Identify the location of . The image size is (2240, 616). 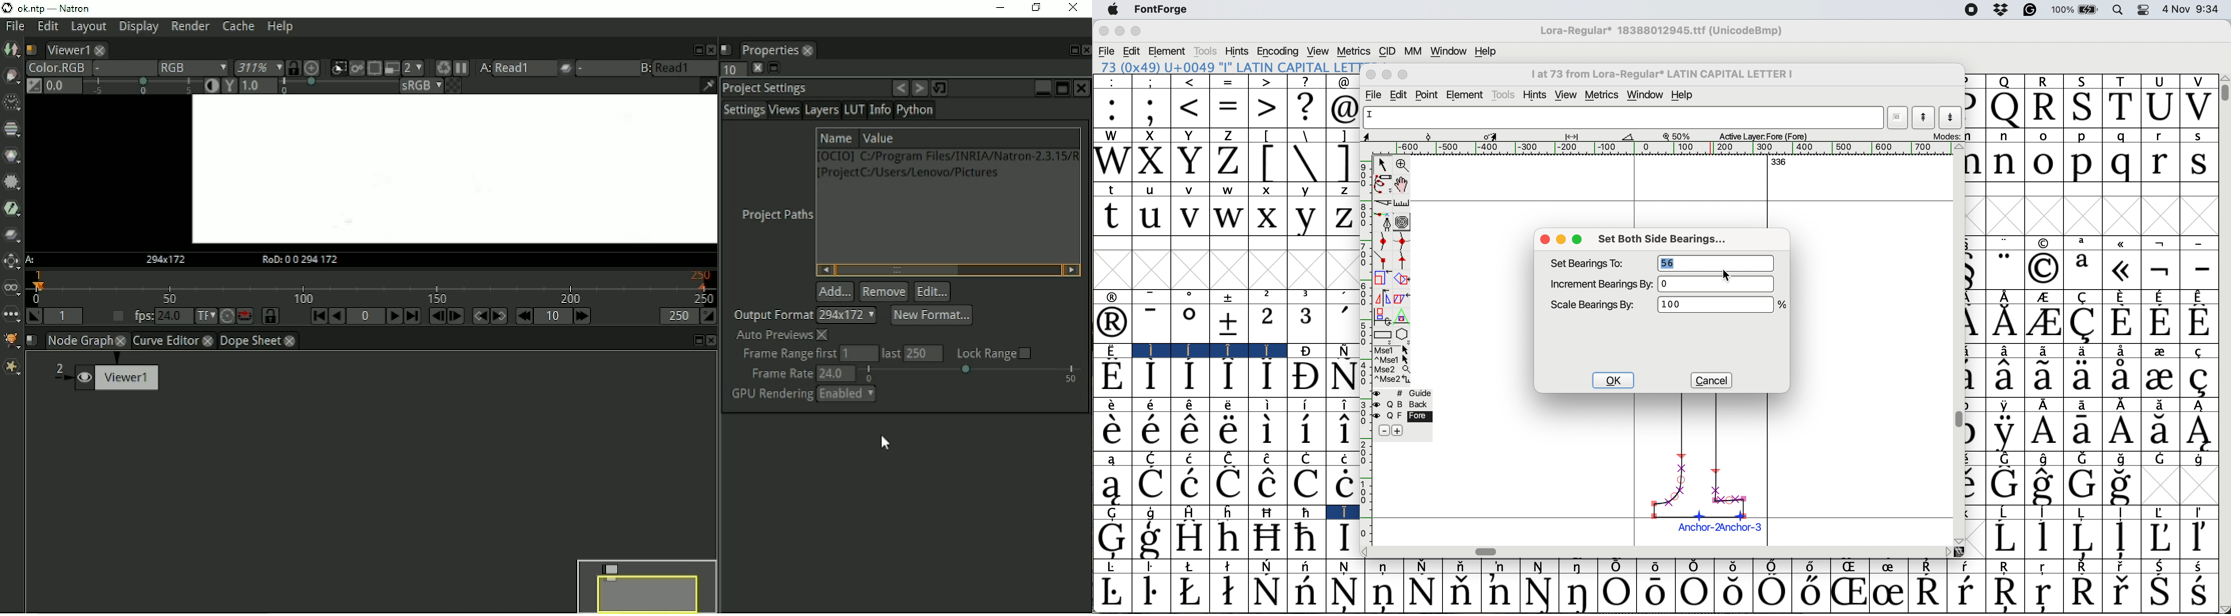
(1433, 136).